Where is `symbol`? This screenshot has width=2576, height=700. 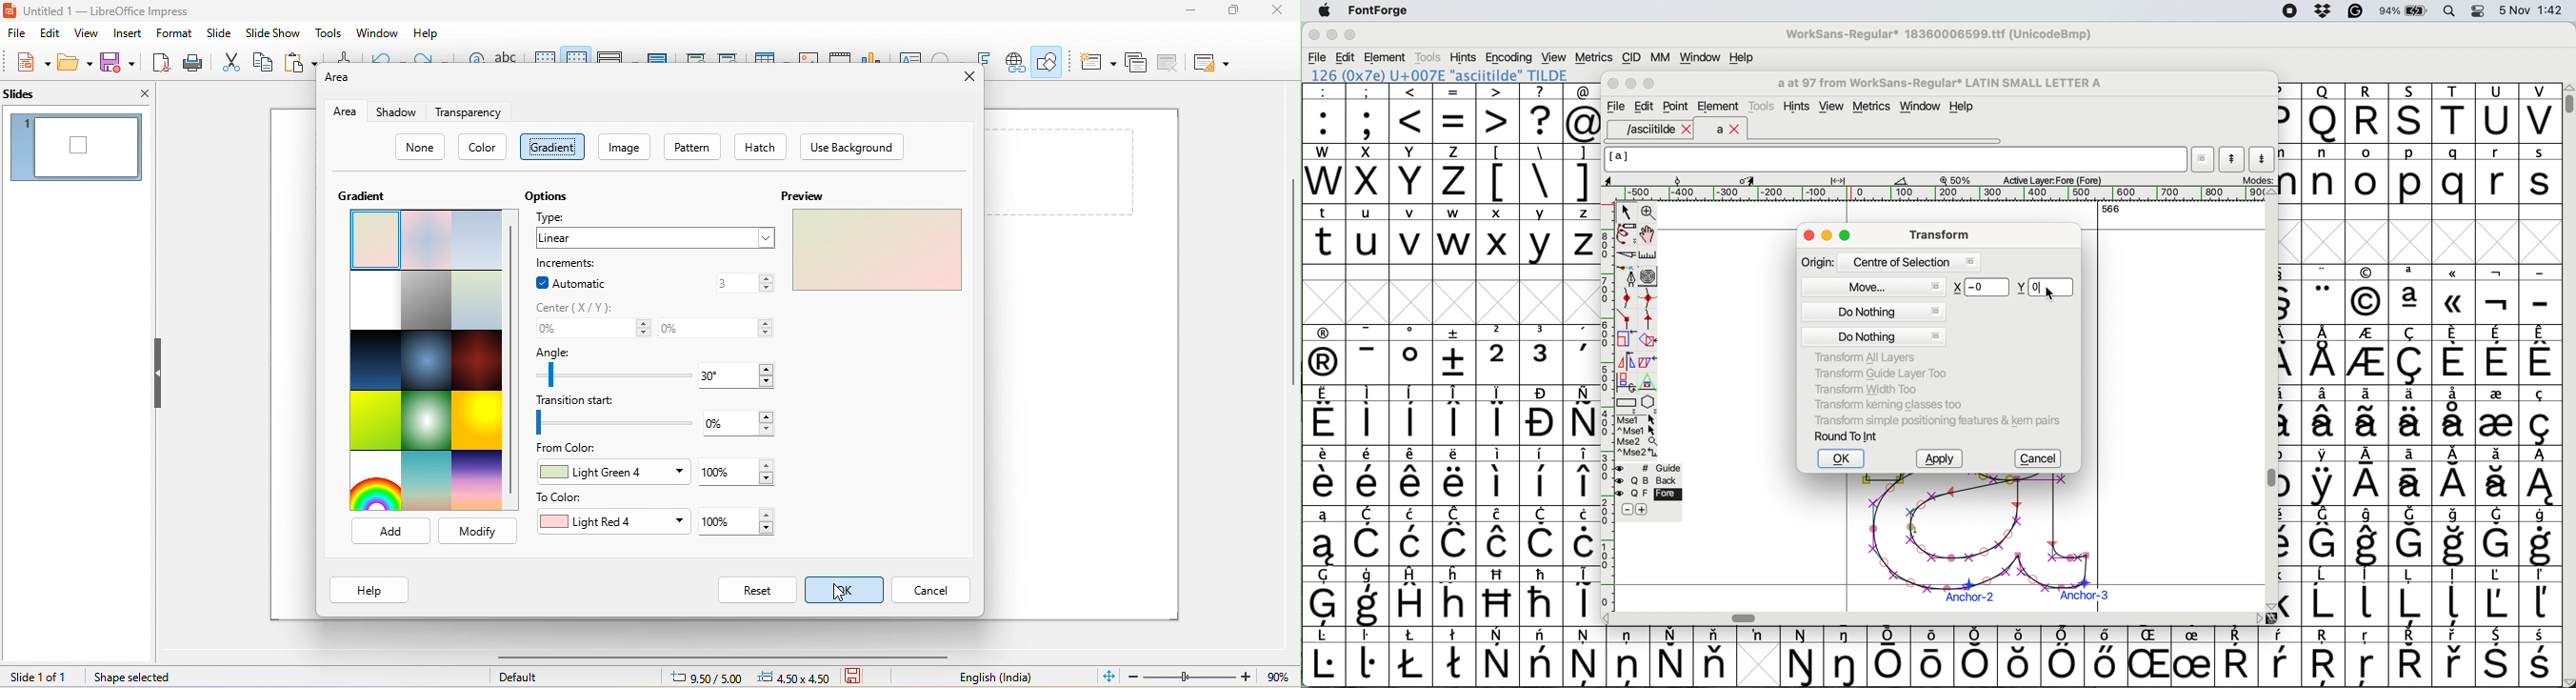 symbol is located at coordinates (2413, 355).